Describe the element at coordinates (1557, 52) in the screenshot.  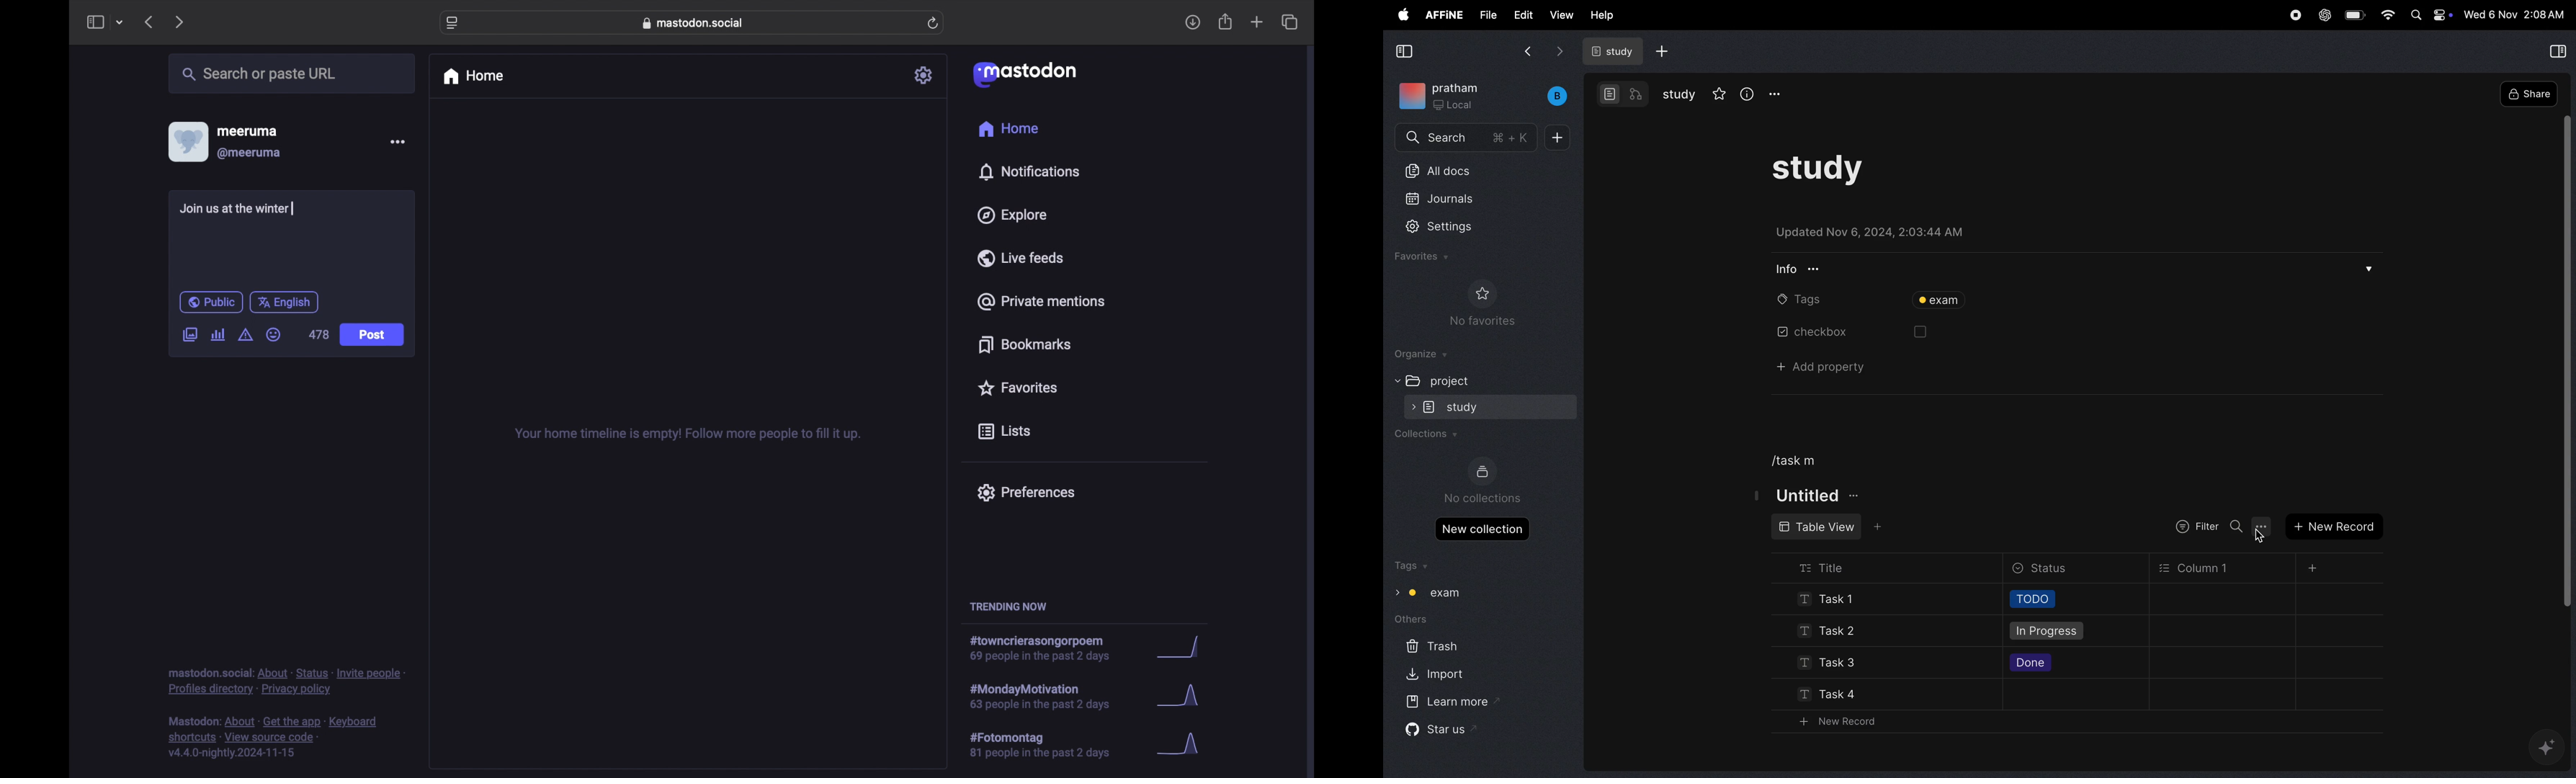
I see `forward` at that location.